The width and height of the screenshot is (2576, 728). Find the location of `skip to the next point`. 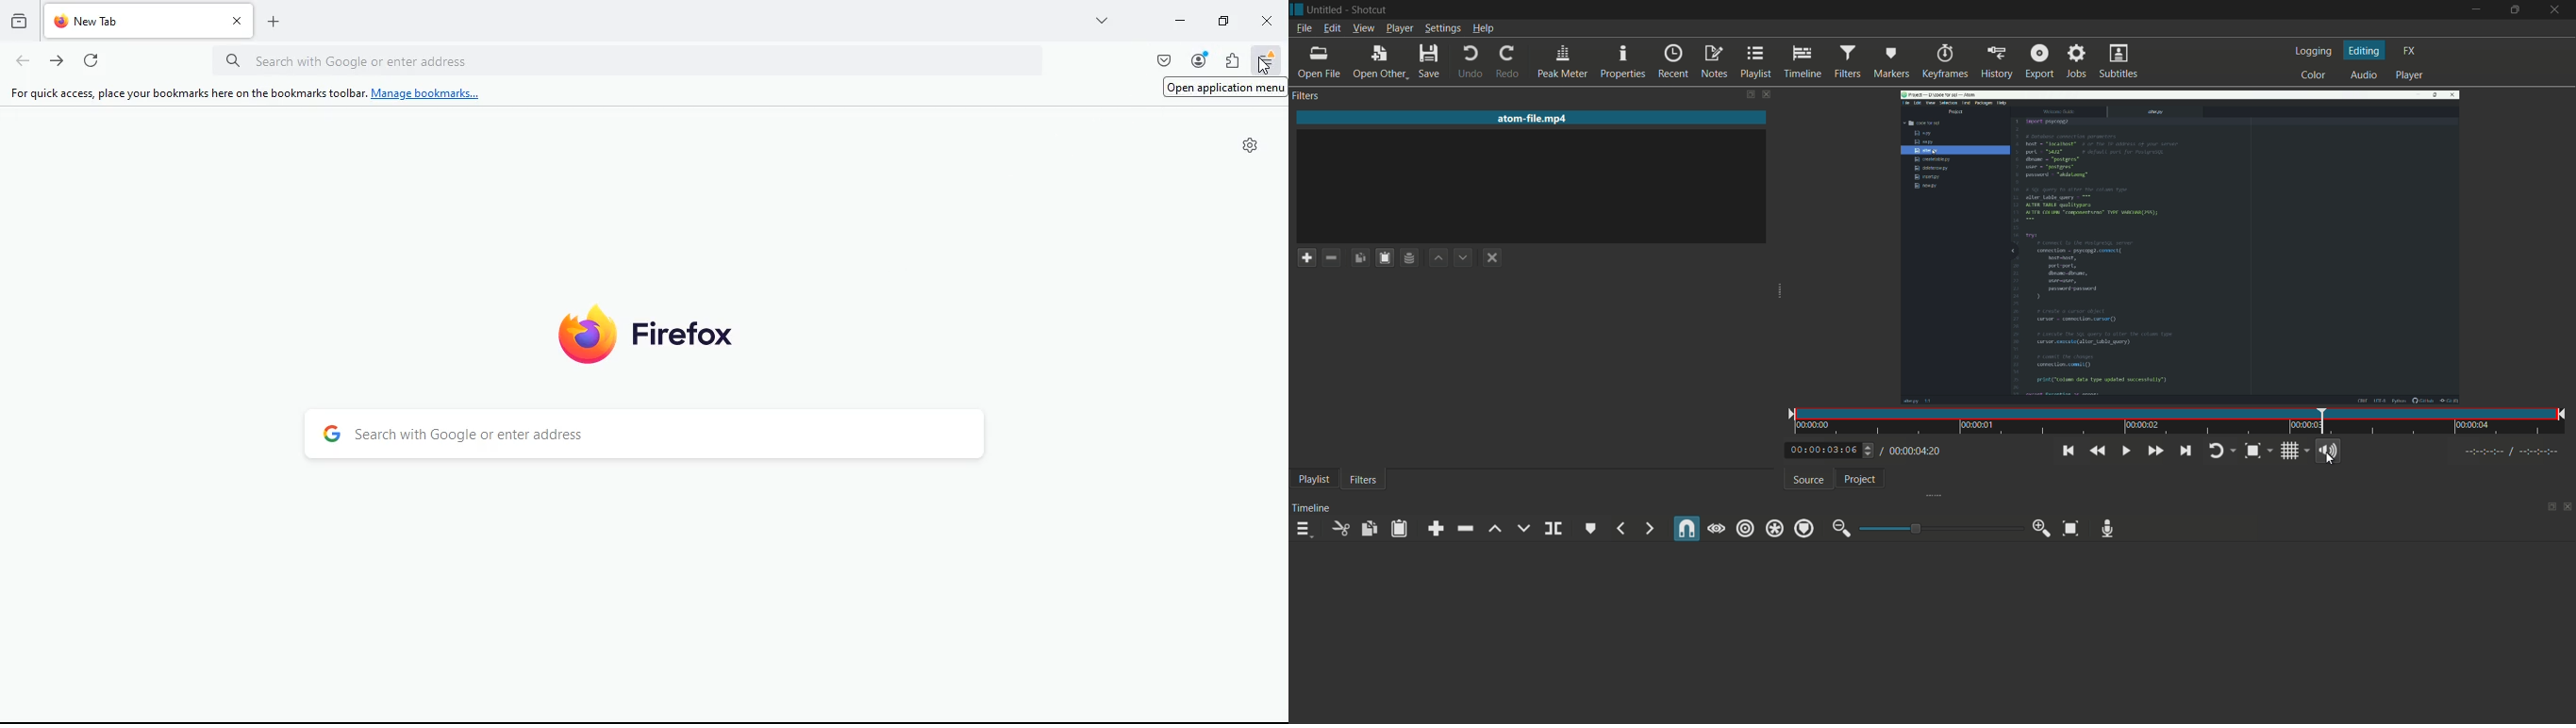

skip to the next point is located at coordinates (2185, 451).